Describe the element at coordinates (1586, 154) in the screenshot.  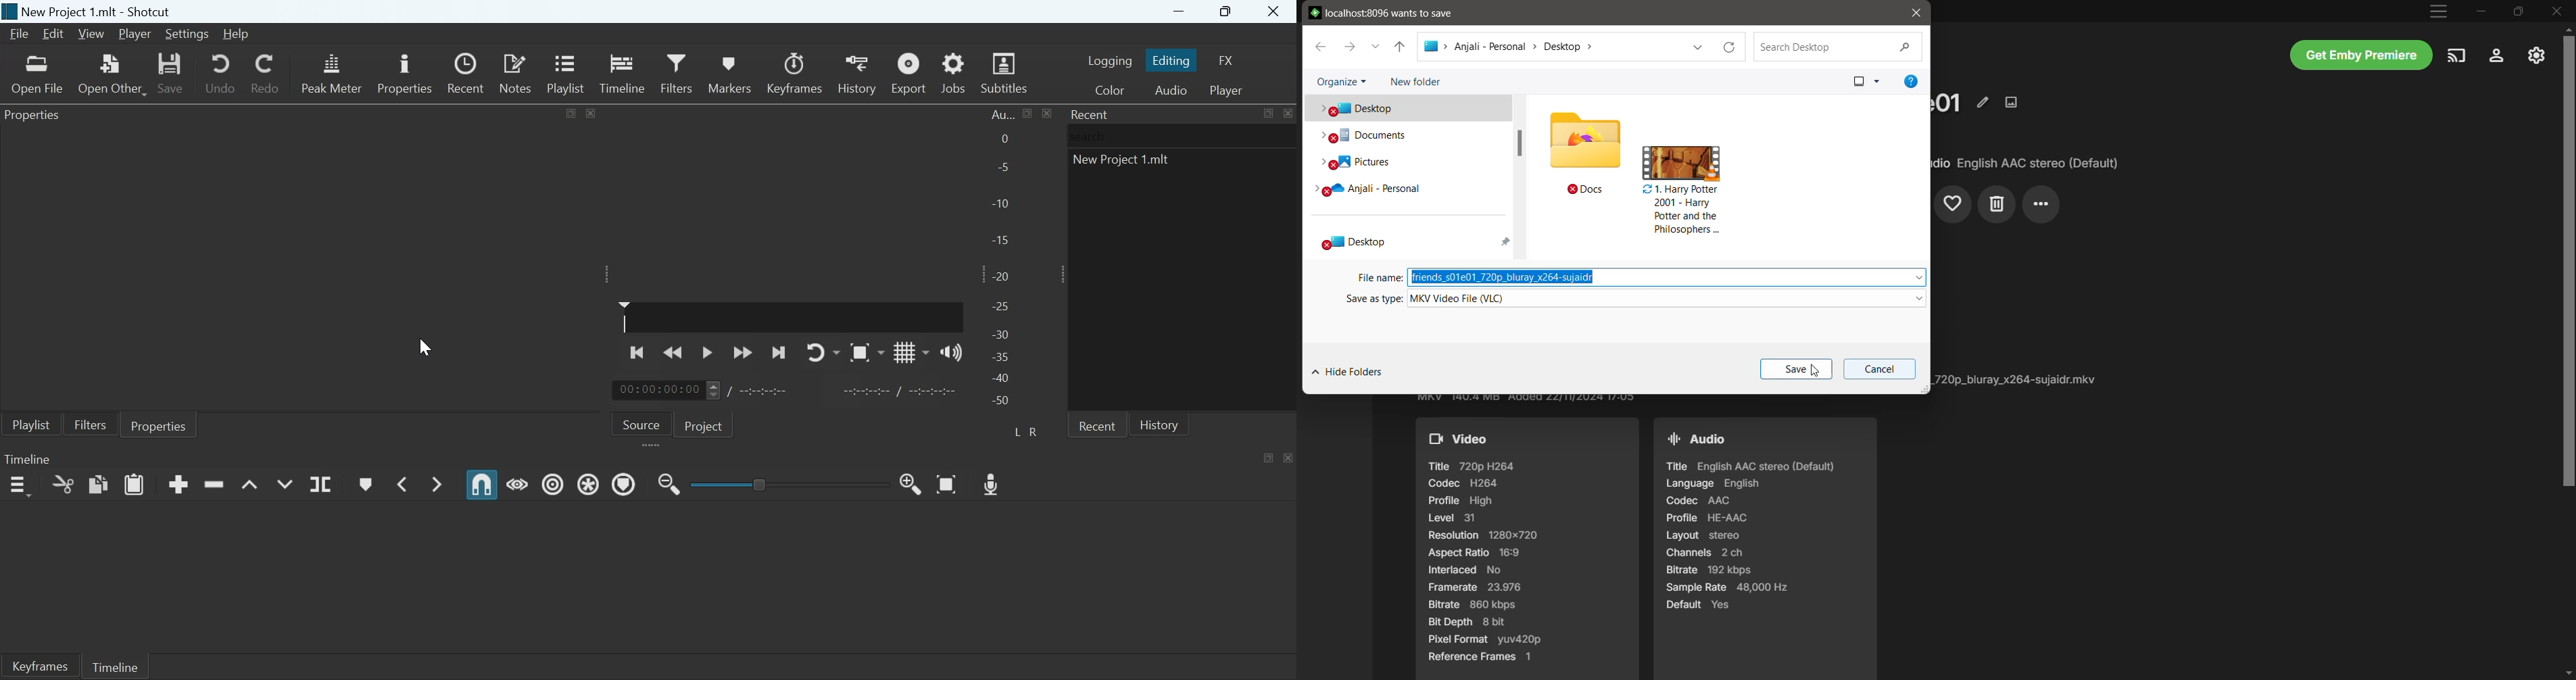
I see `Docs folder` at that location.